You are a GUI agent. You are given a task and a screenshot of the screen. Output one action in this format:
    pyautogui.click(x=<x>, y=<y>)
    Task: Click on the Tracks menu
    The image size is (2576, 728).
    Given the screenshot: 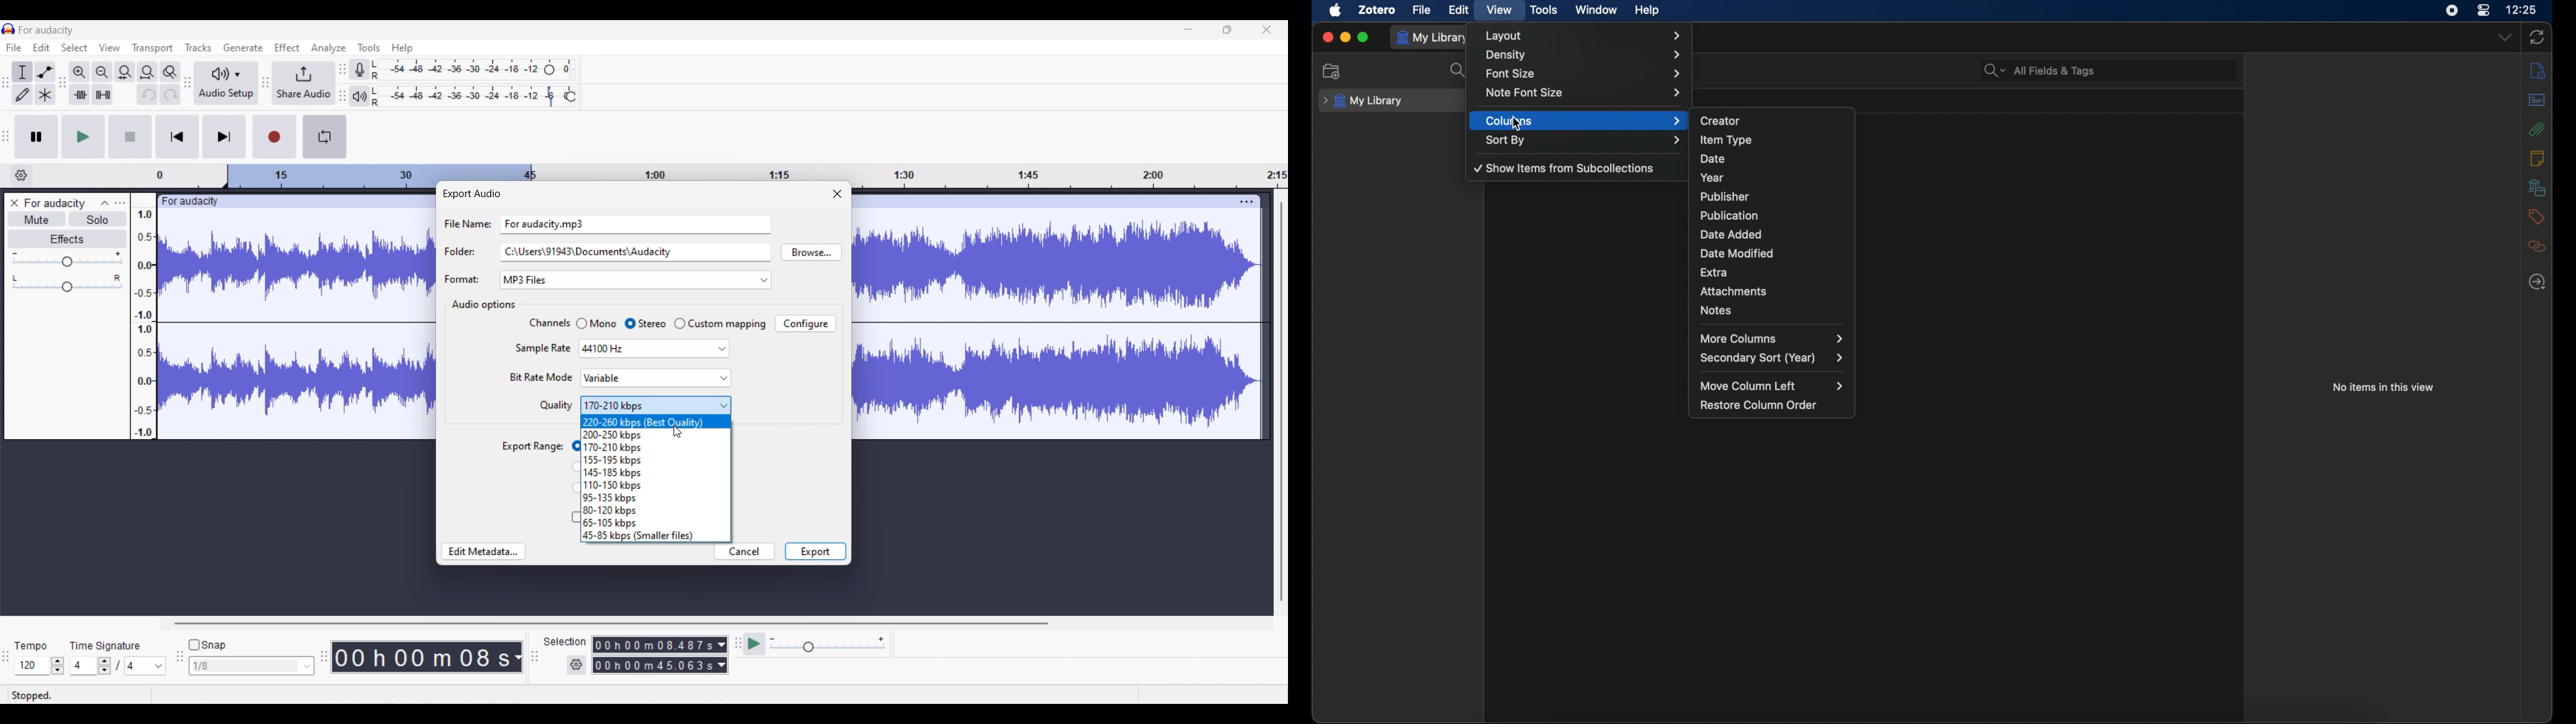 What is the action you would take?
    pyautogui.click(x=198, y=48)
    